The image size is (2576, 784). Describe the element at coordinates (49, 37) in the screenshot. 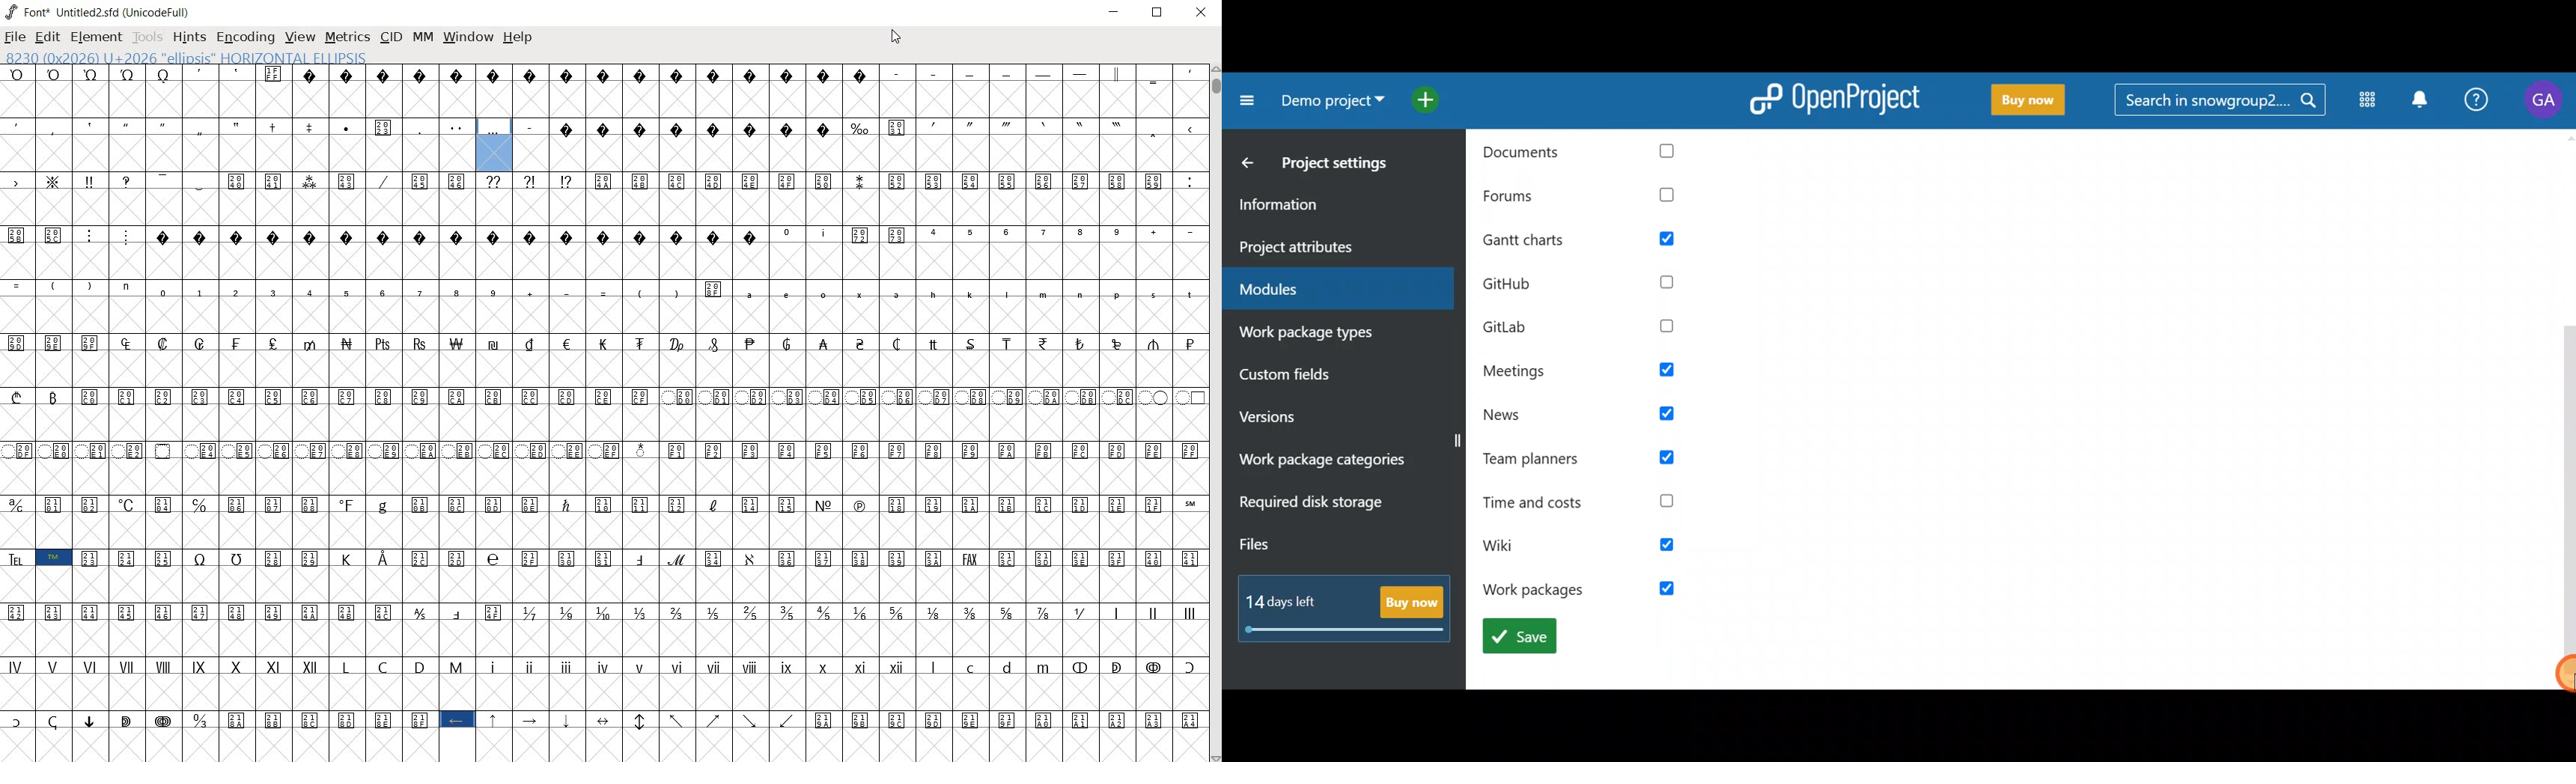

I see `EDIT` at that location.